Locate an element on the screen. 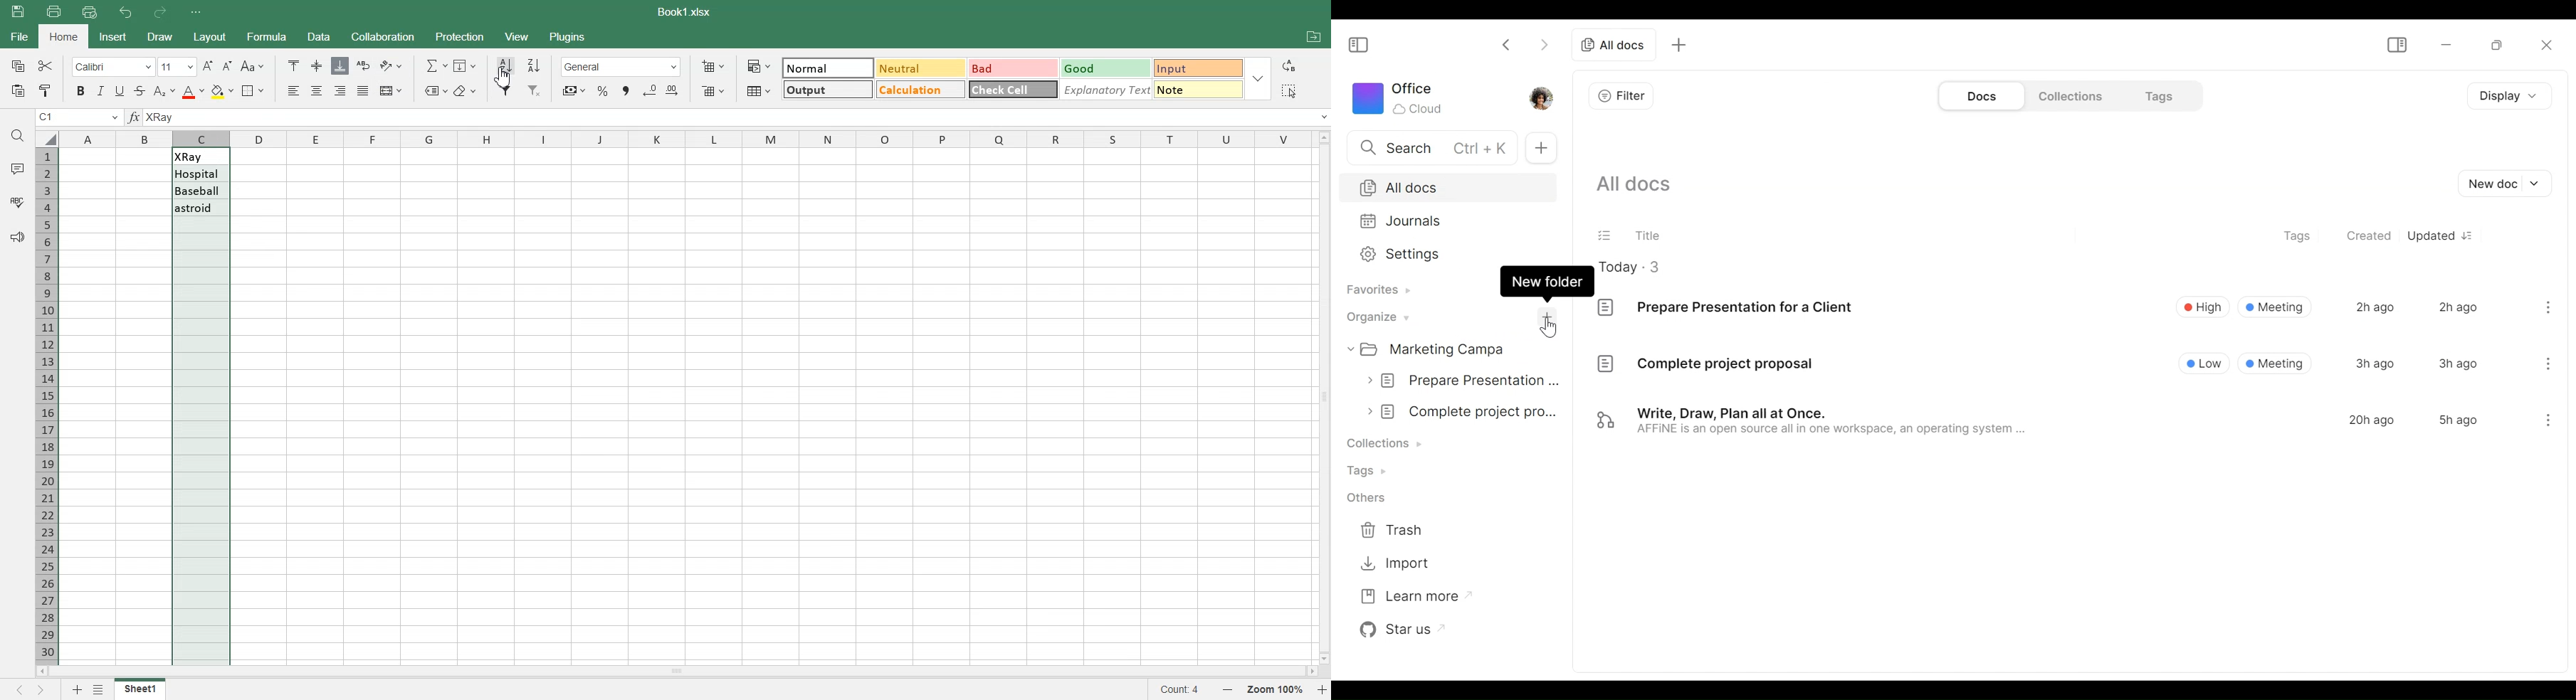 The height and width of the screenshot is (700, 2576). Replace is located at coordinates (1291, 65).